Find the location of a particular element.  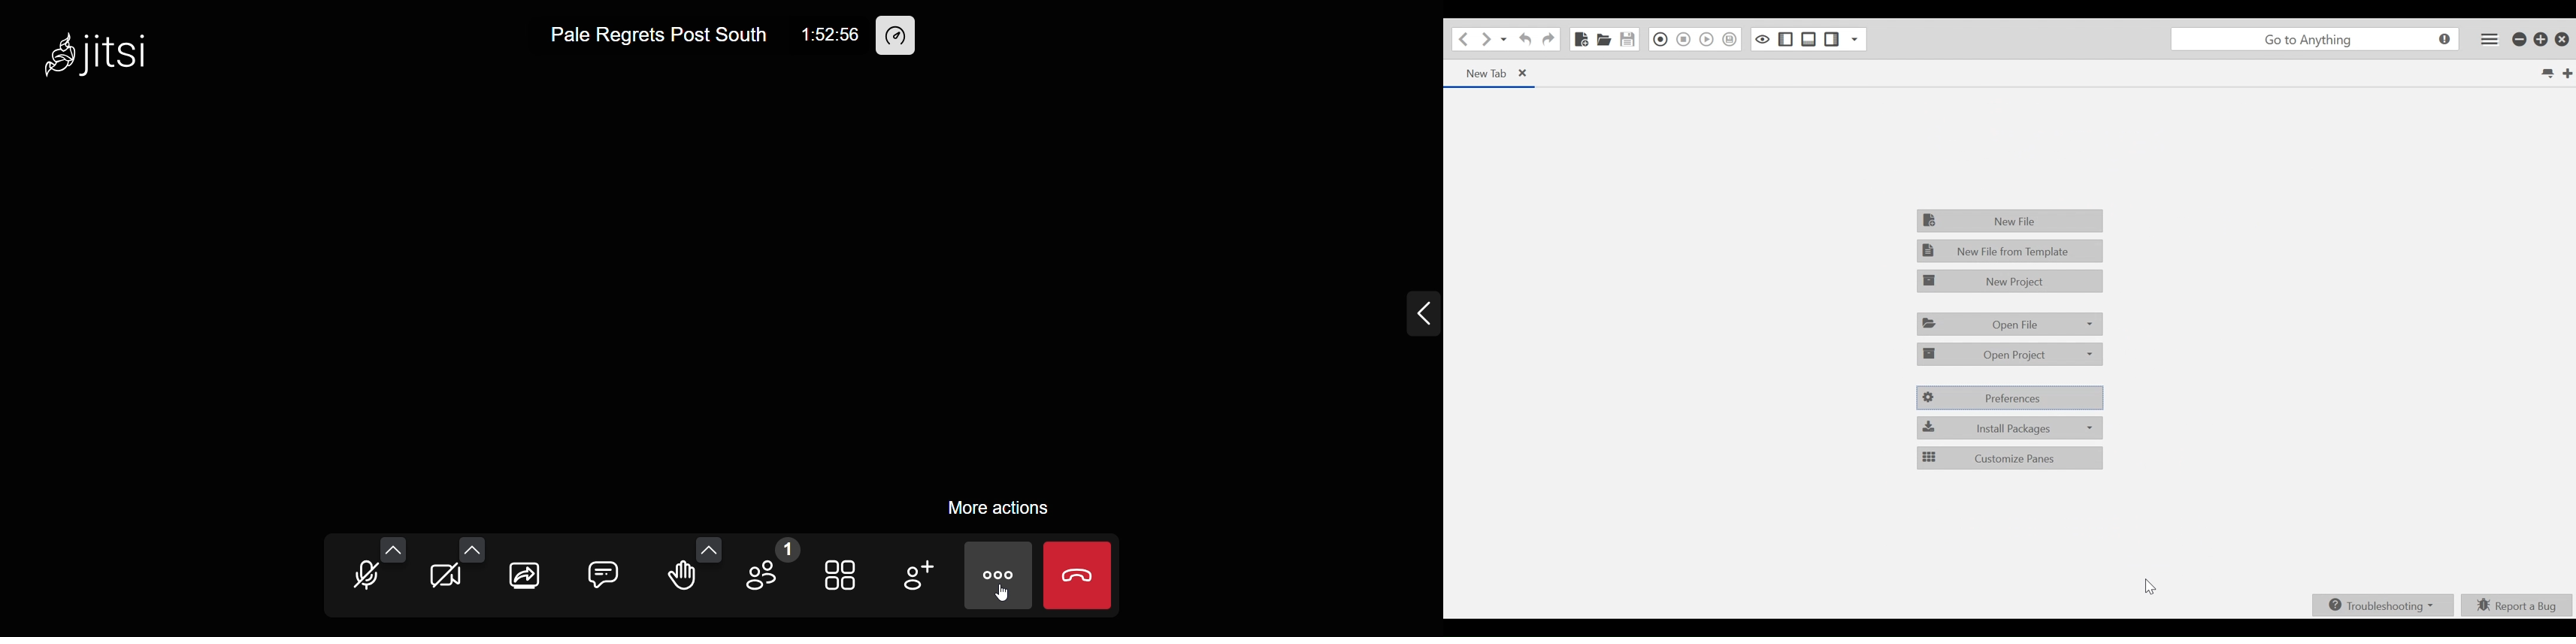

New Tab  is located at coordinates (2566, 73).